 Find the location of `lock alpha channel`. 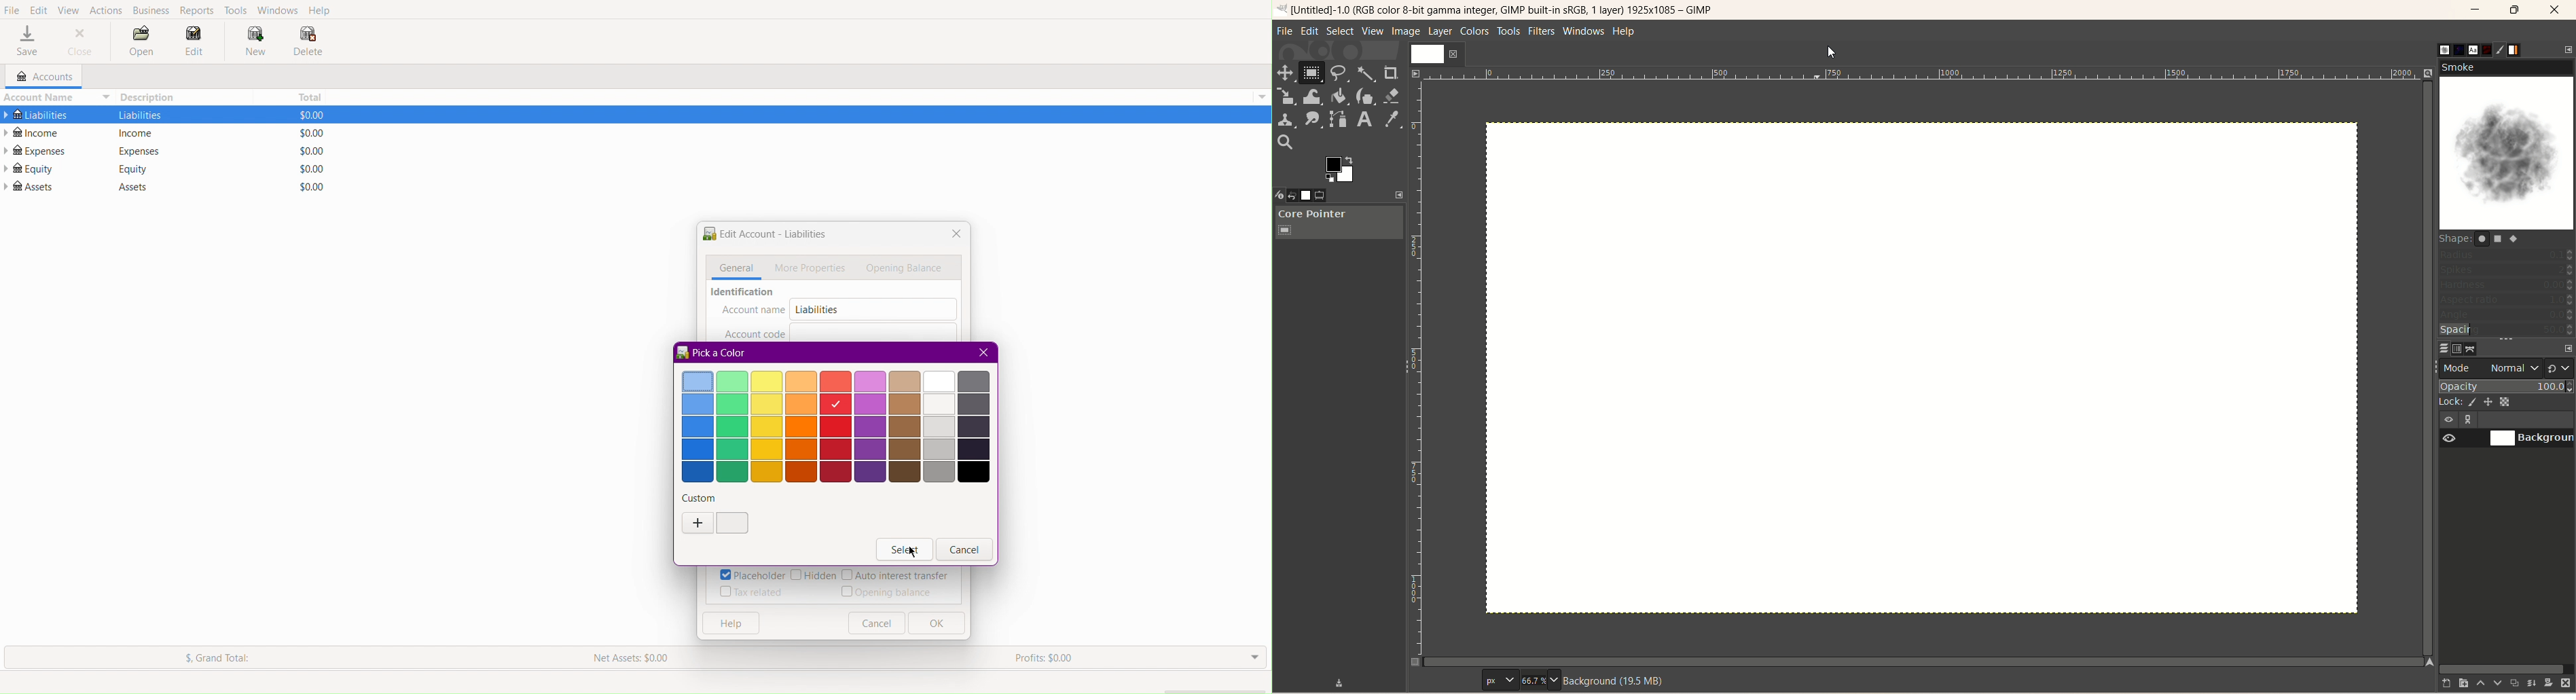

lock alpha channel is located at coordinates (2510, 402).